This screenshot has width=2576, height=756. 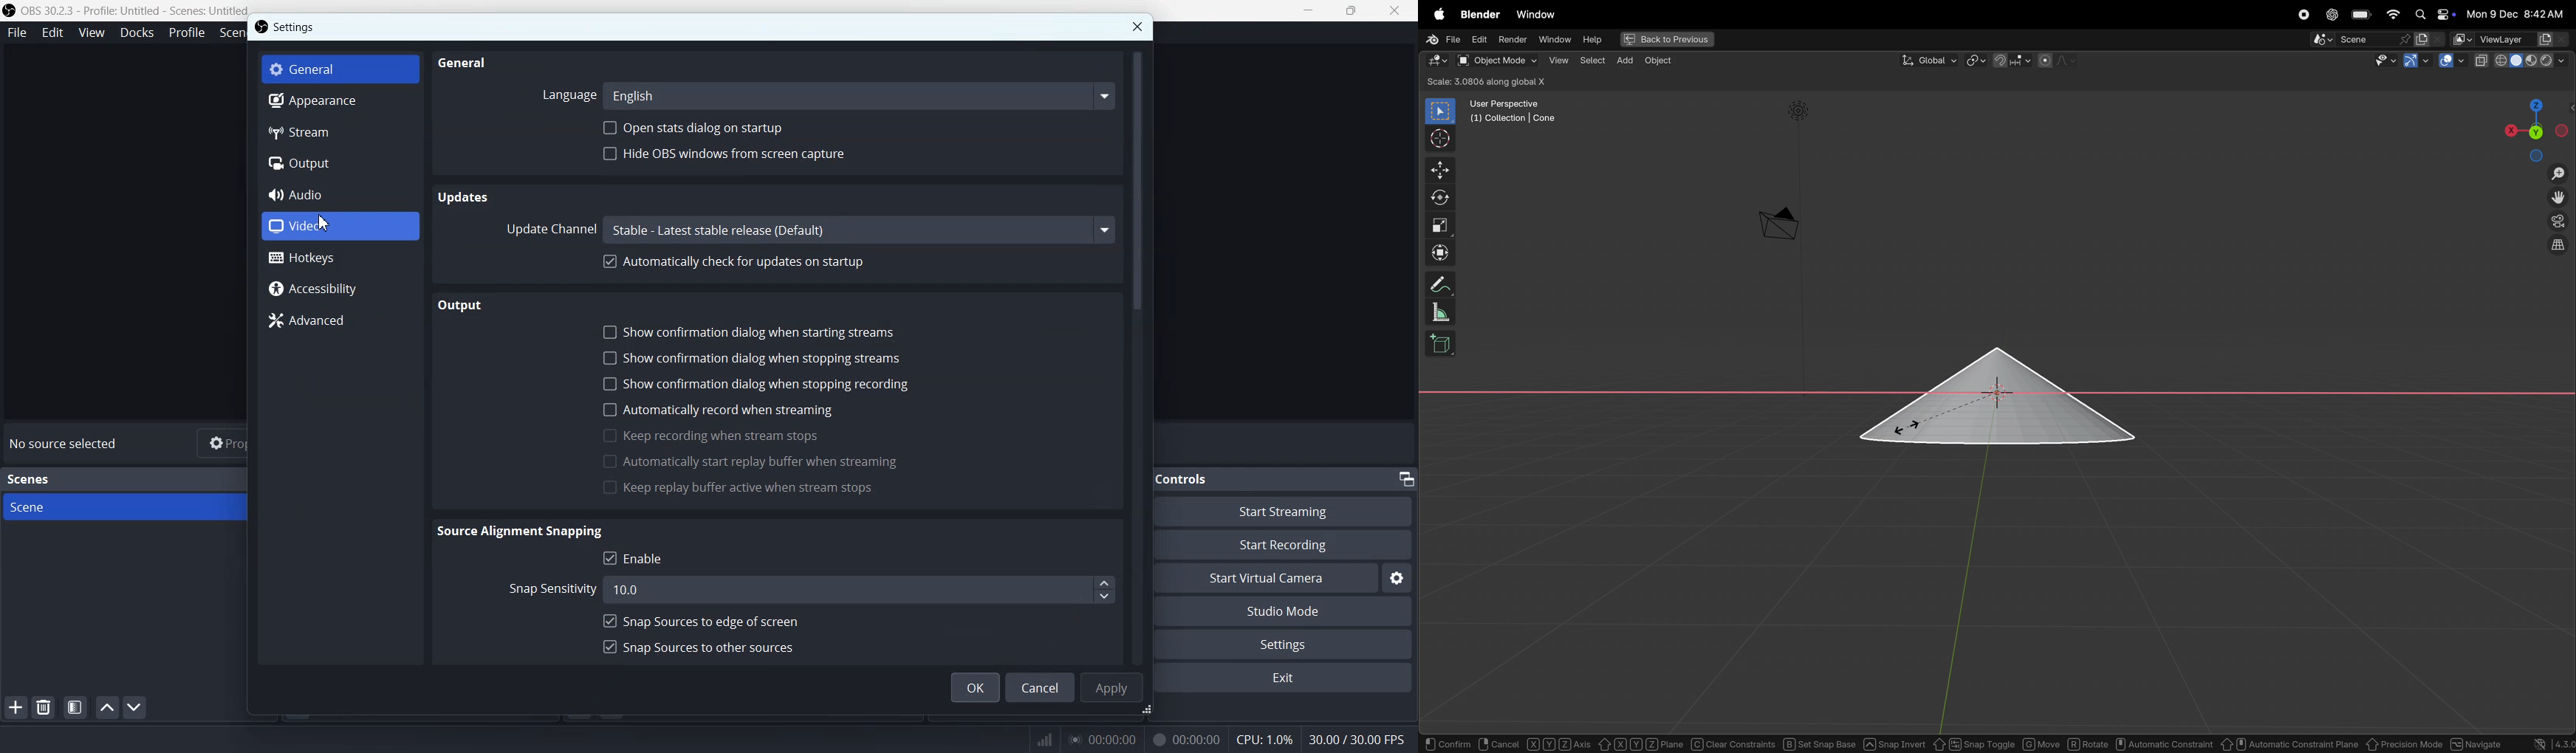 I want to click on English, so click(x=858, y=95).